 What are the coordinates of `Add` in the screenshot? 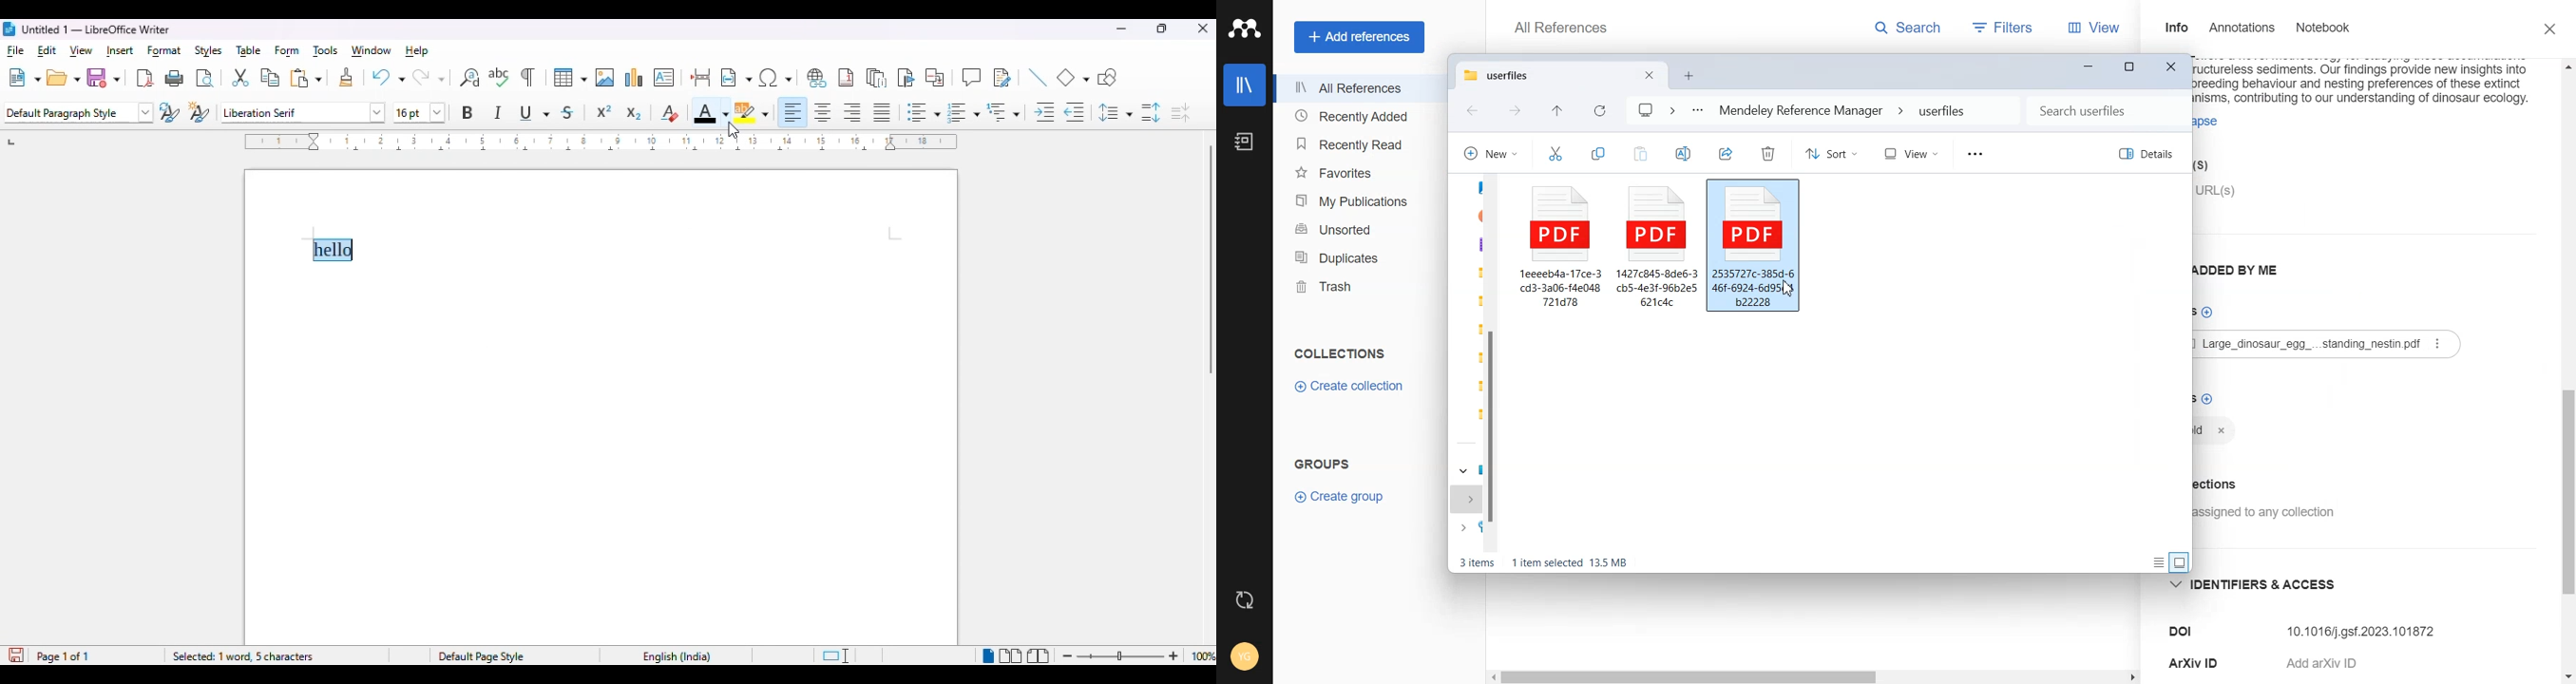 It's located at (2335, 661).